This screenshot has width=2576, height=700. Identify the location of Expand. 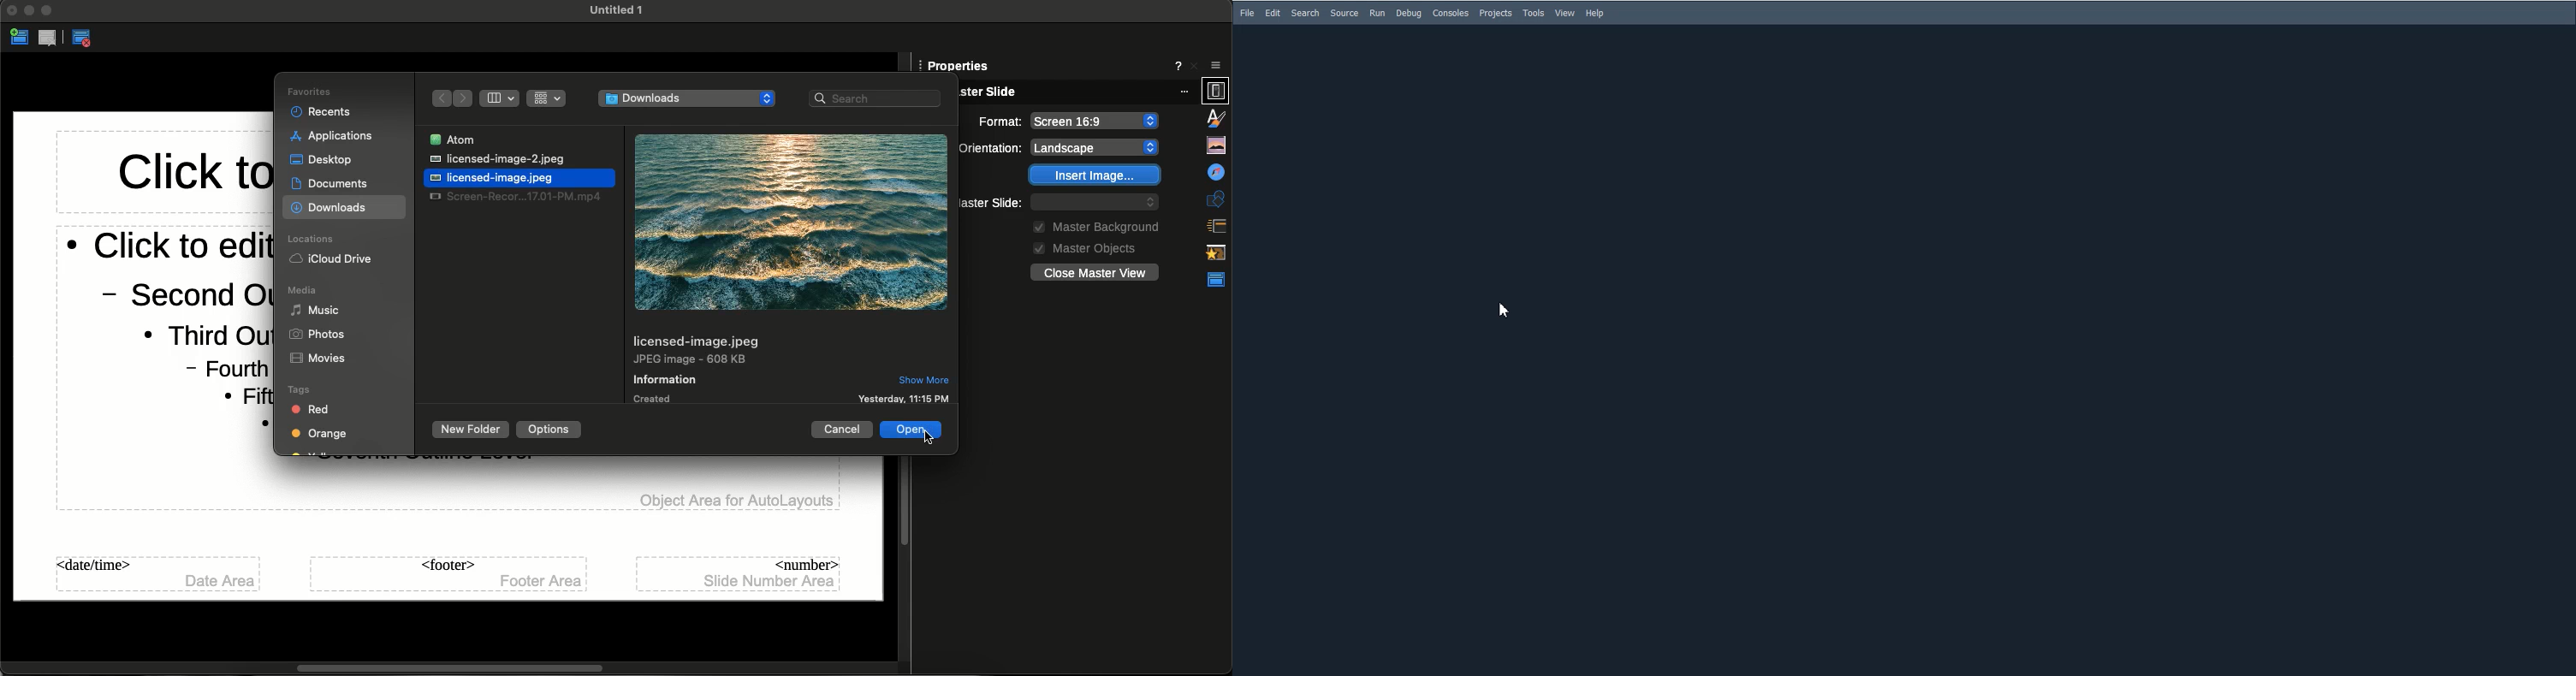
(47, 10).